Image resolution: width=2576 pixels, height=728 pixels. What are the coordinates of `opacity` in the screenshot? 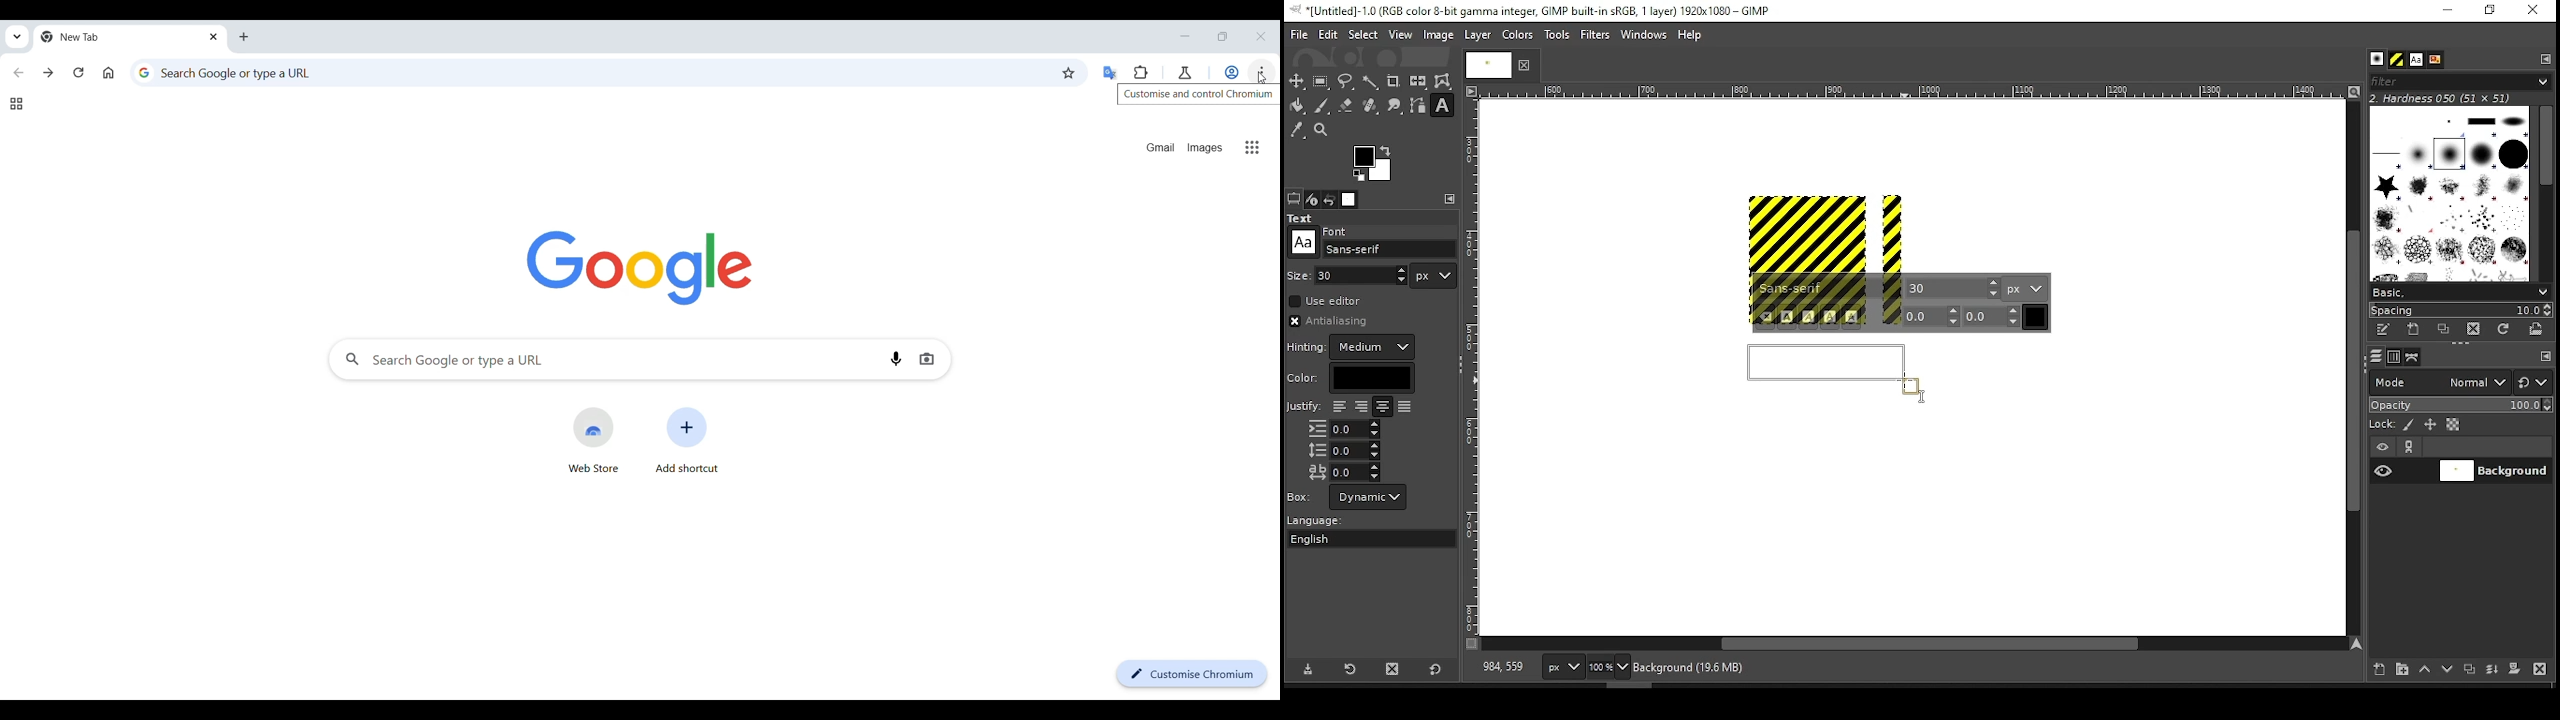 It's located at (2459, 407).